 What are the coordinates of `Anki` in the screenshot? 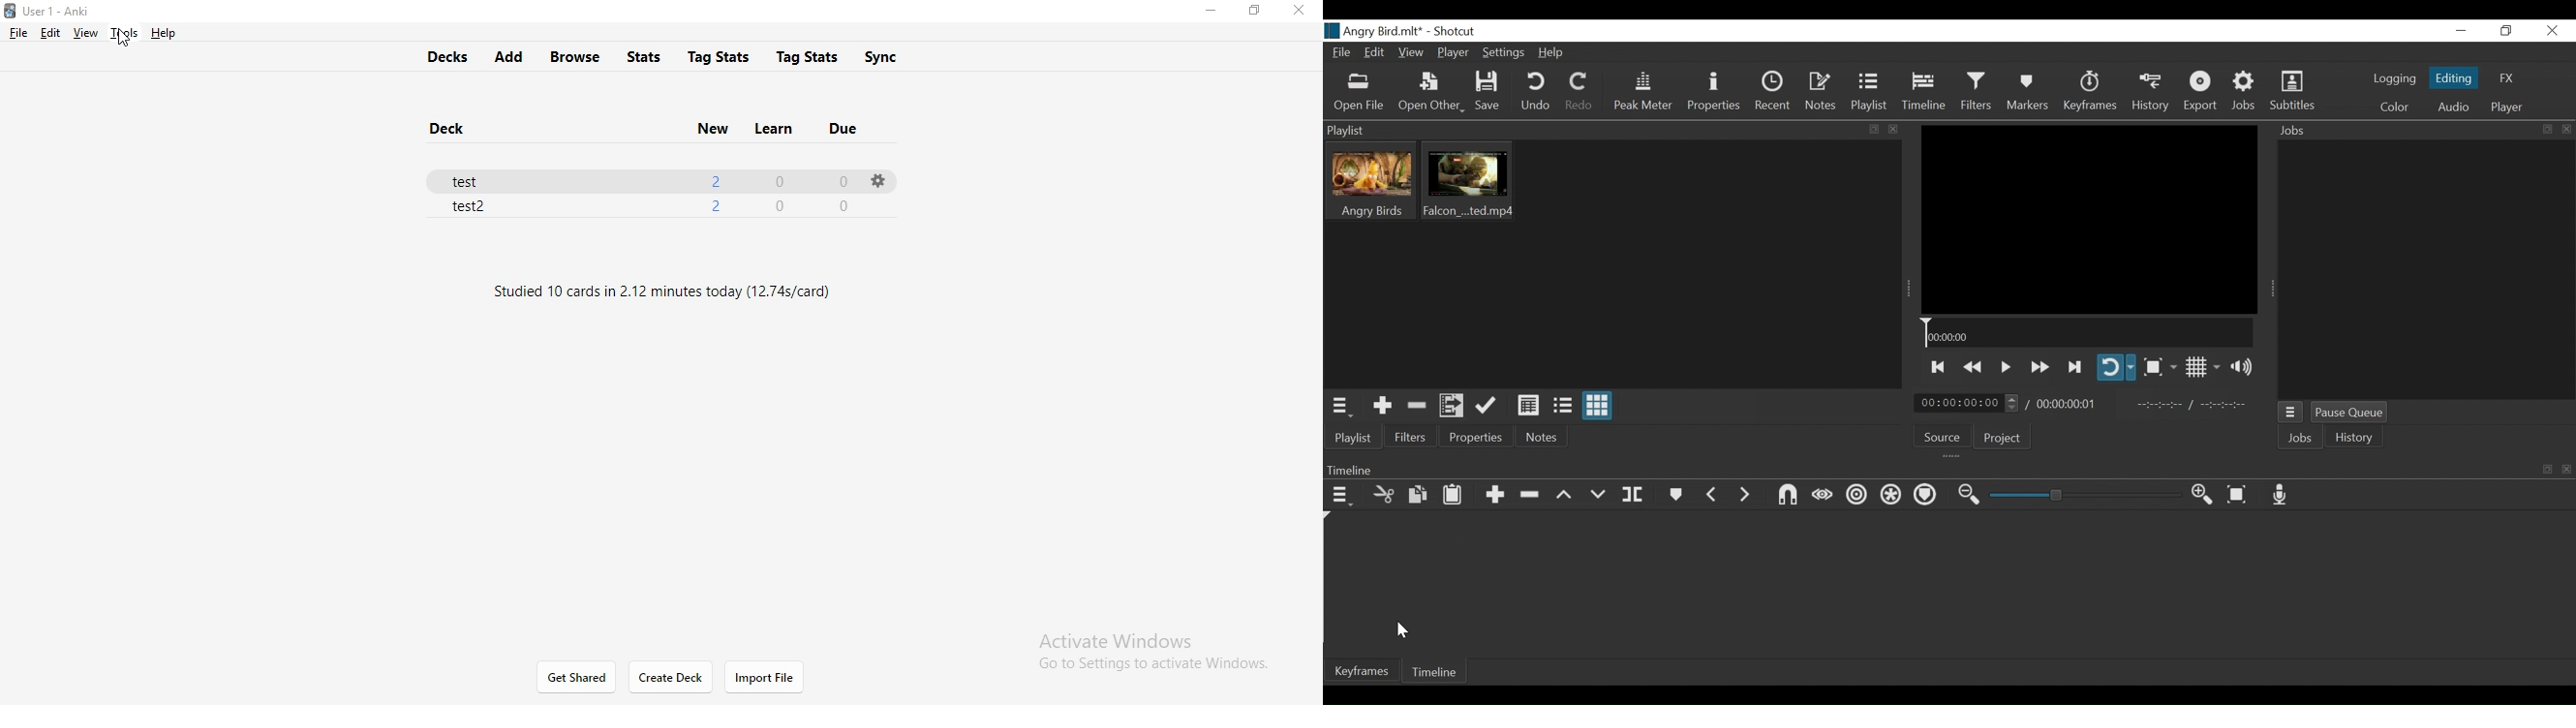 It's located at (56, 12).